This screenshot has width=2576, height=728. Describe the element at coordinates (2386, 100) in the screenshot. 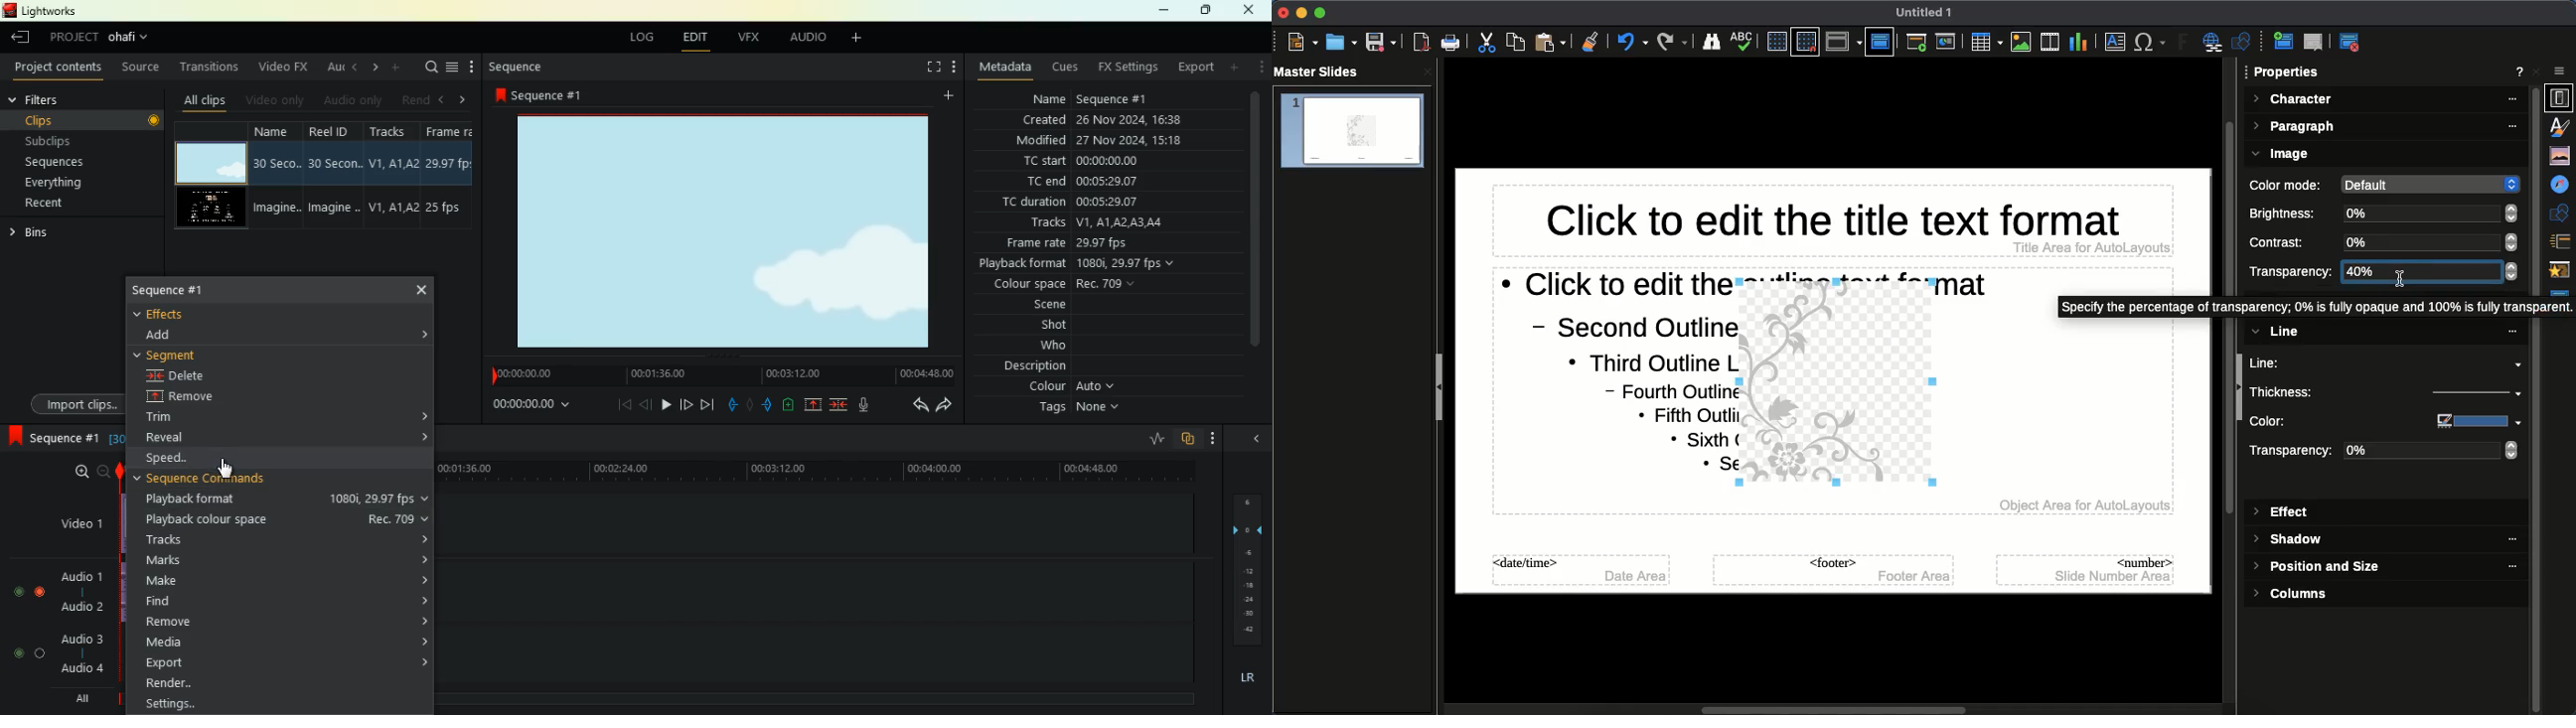

I see `Character` at that location.